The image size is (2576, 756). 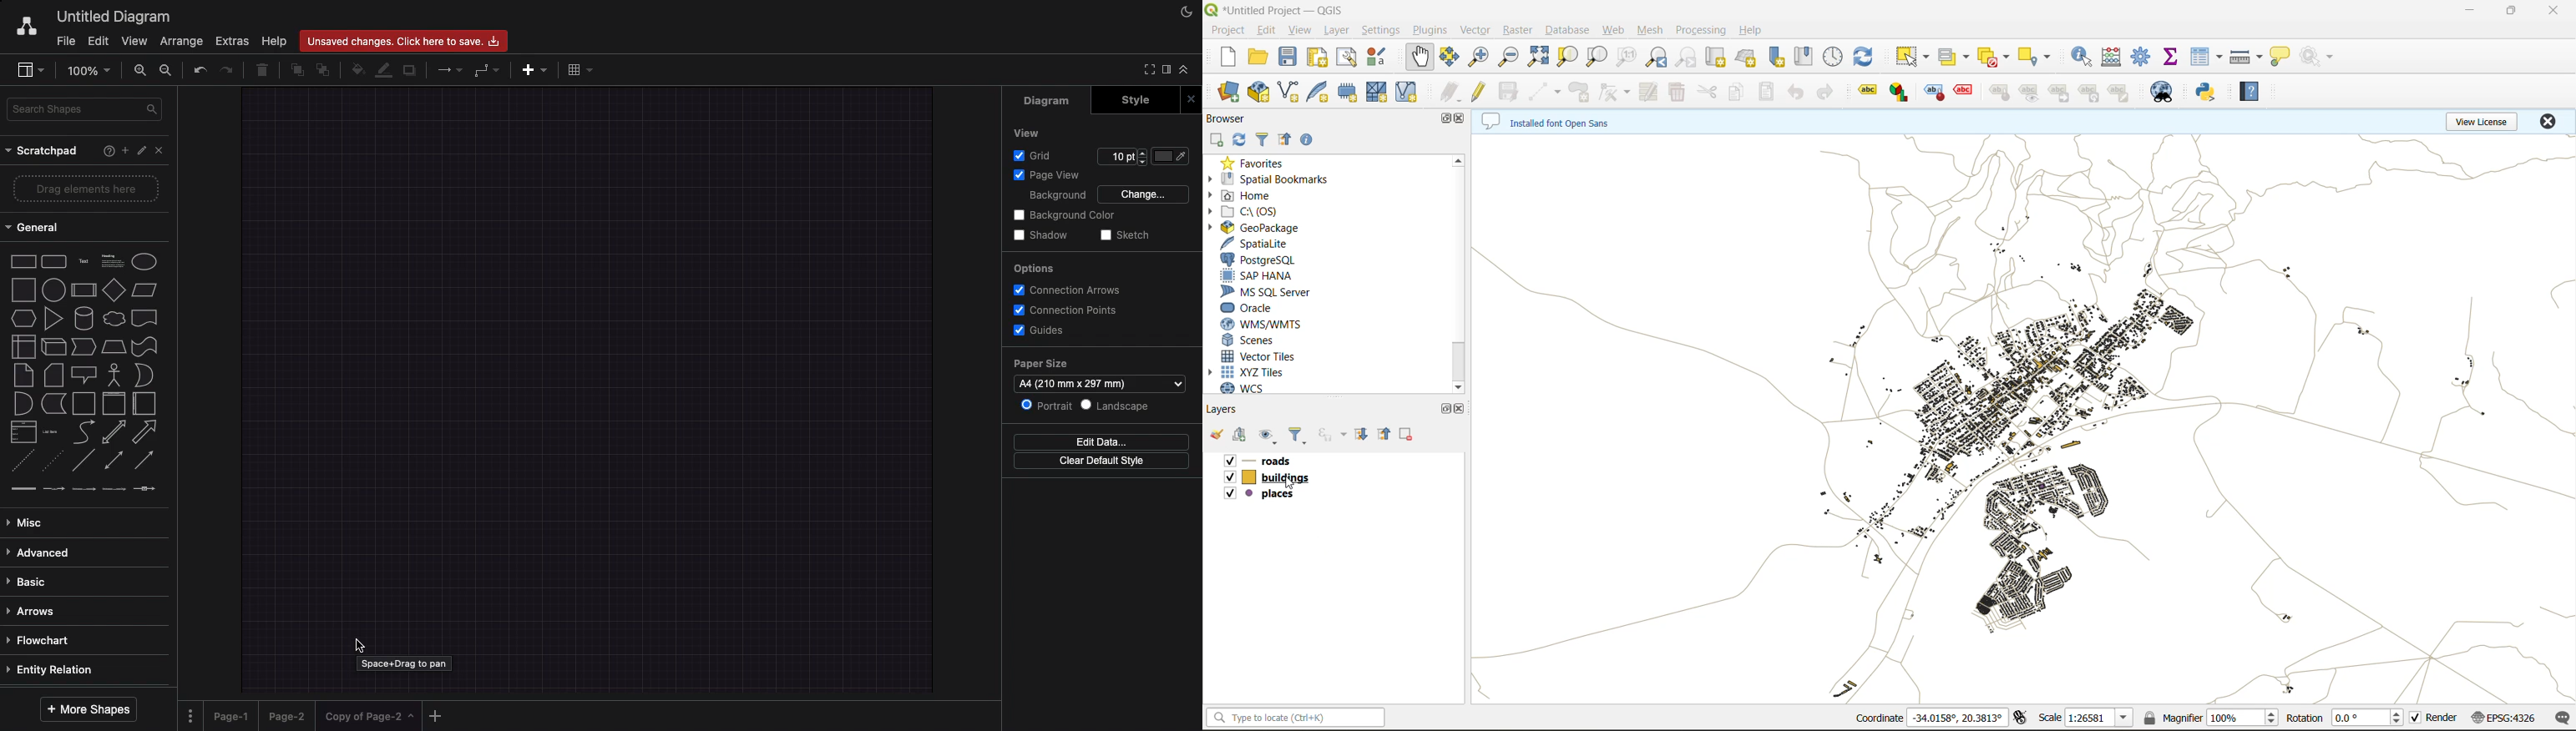 What do you see at coordinates (115, 19) in the screenshot?
I see `Untitled diagram` at bounding box center [115, 19].